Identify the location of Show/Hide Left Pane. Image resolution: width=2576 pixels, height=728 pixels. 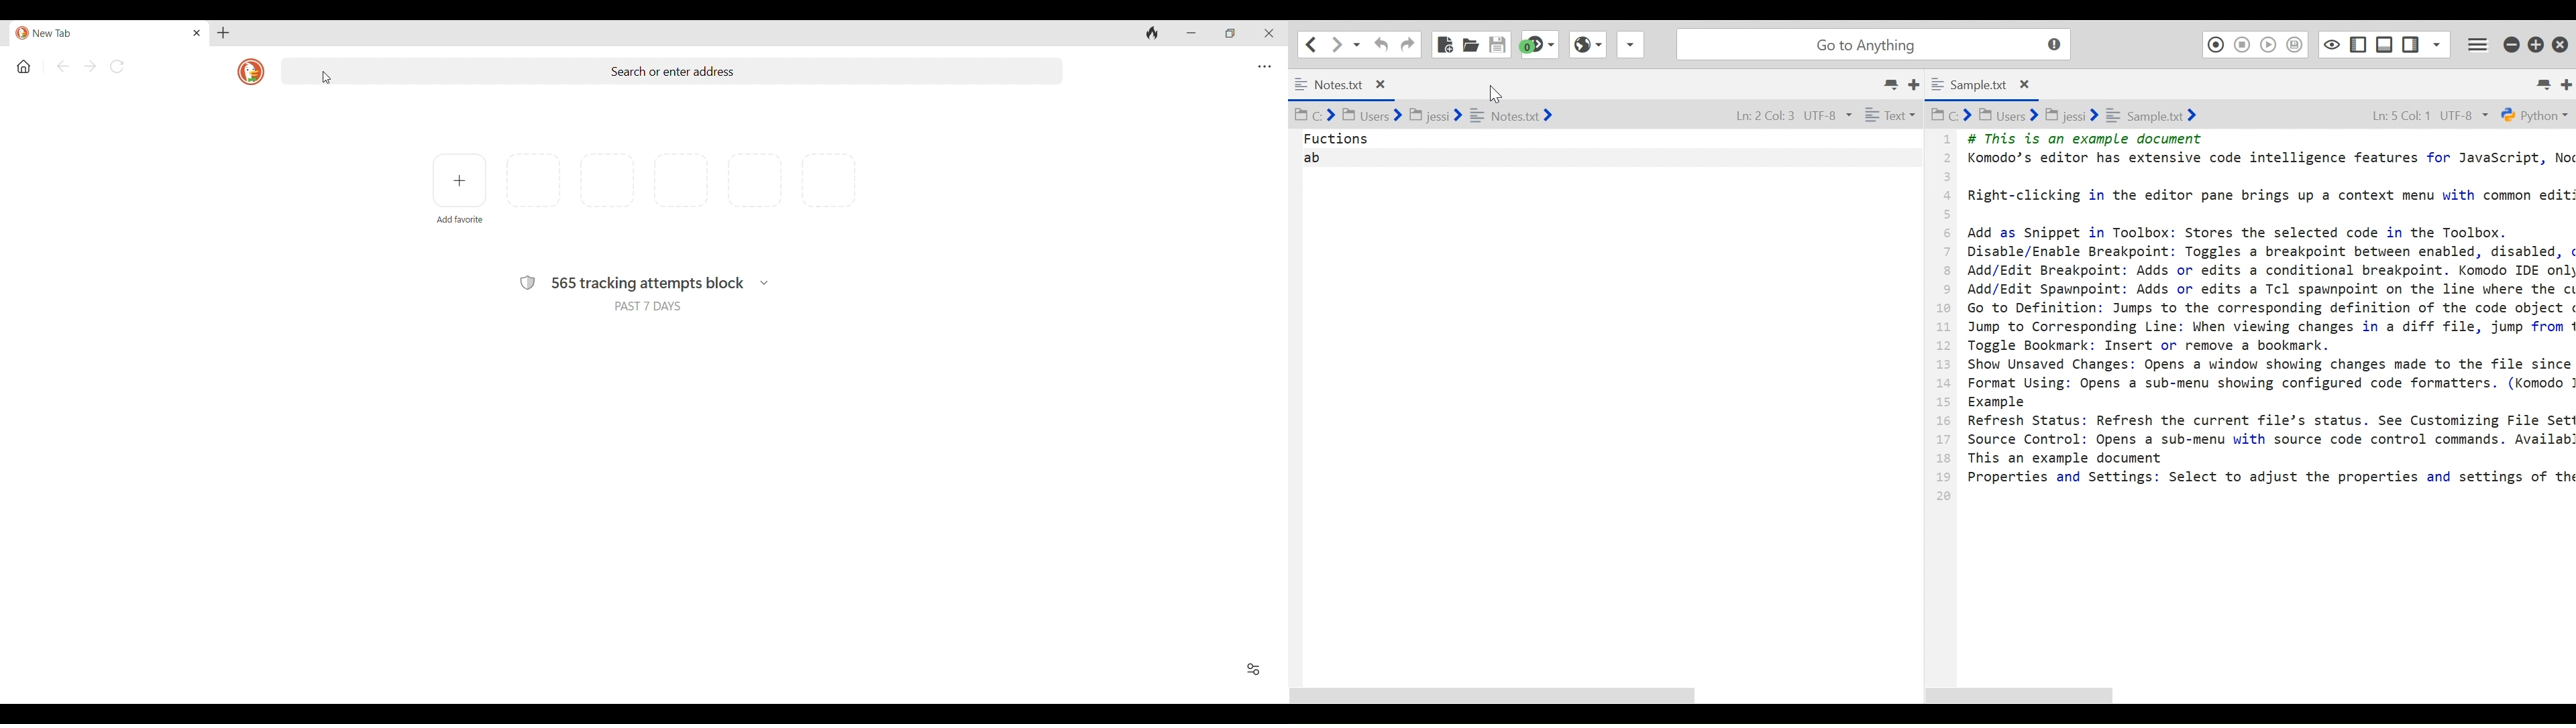
(2360, 44).